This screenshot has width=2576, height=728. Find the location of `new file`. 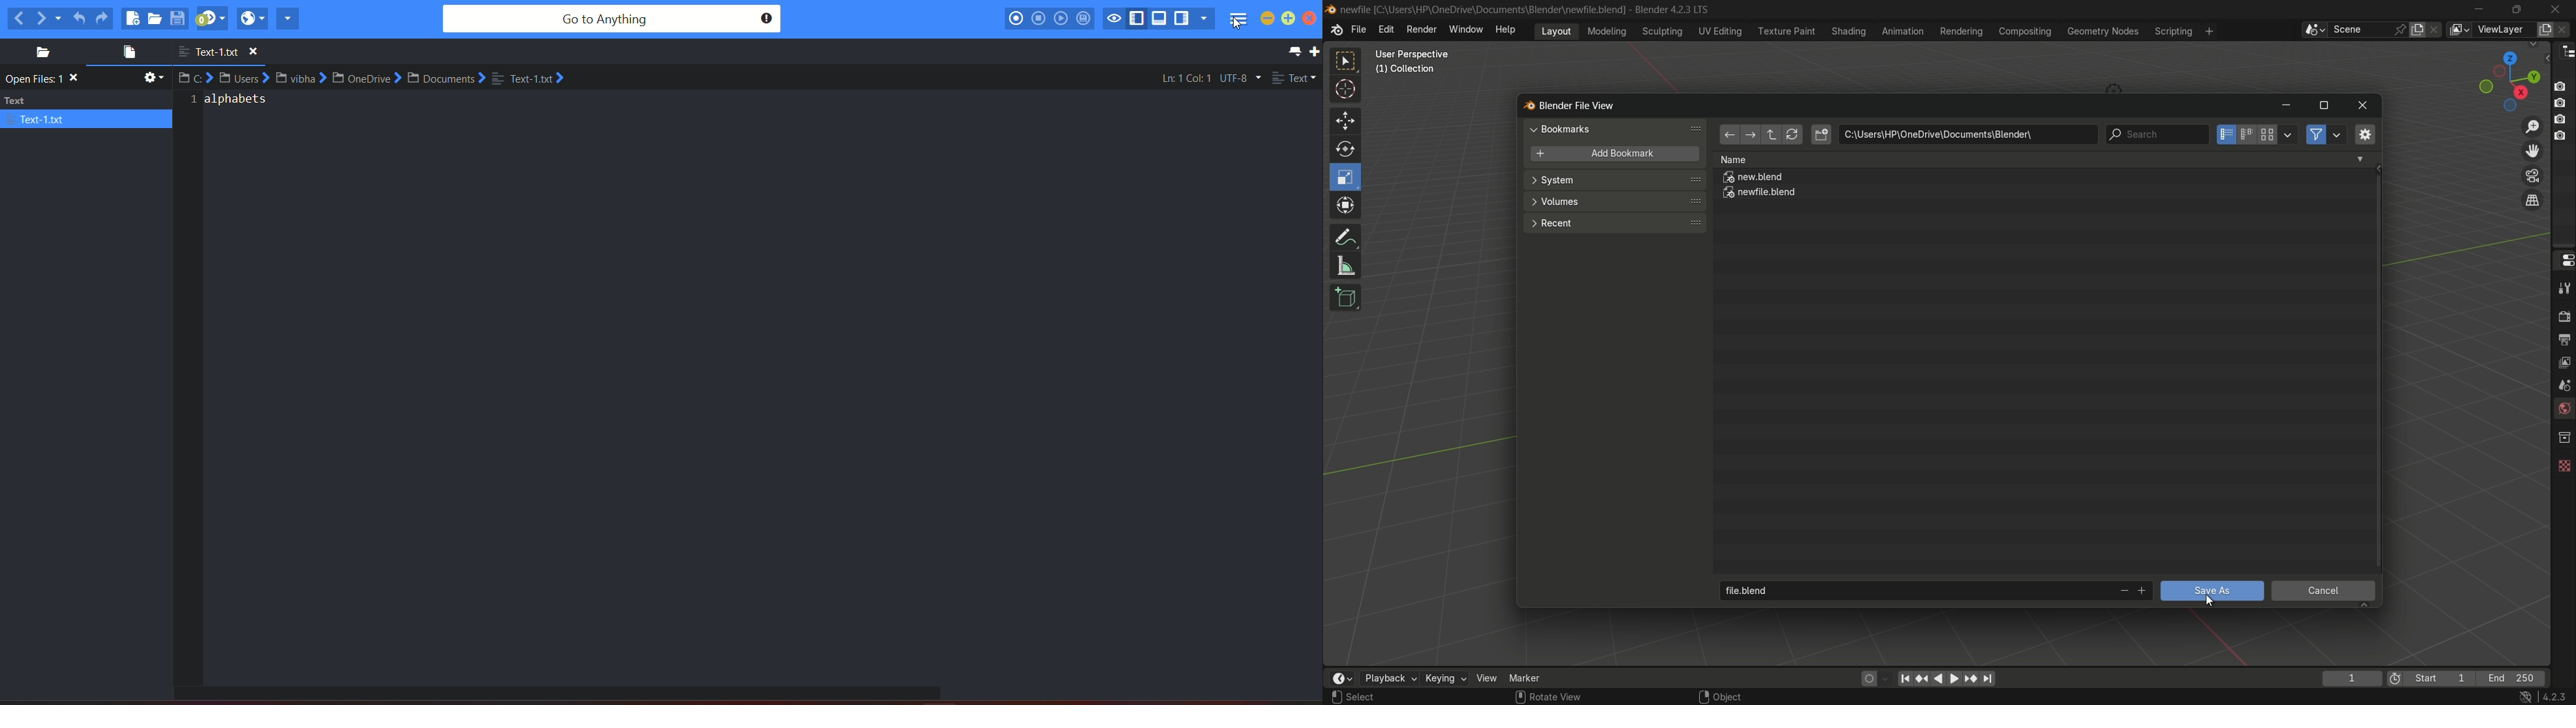

new file is located at coordinates (132, 18).